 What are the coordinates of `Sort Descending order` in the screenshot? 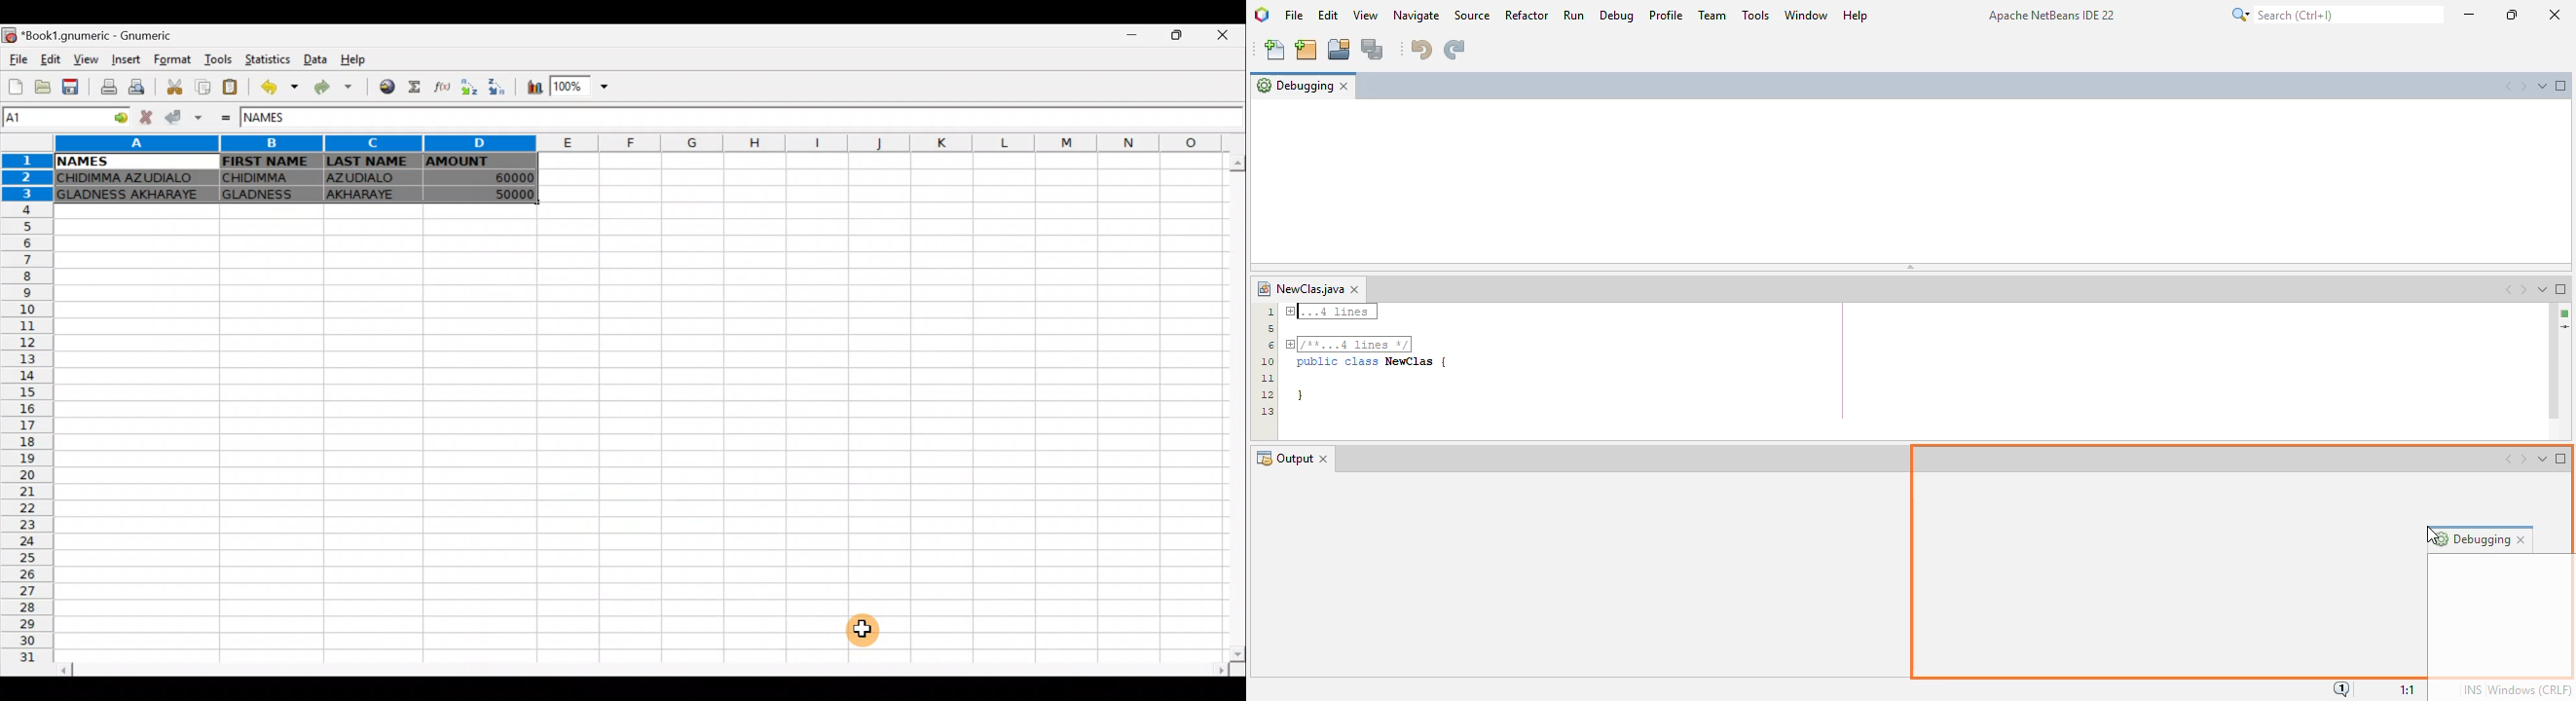 It's located at (495, 86).